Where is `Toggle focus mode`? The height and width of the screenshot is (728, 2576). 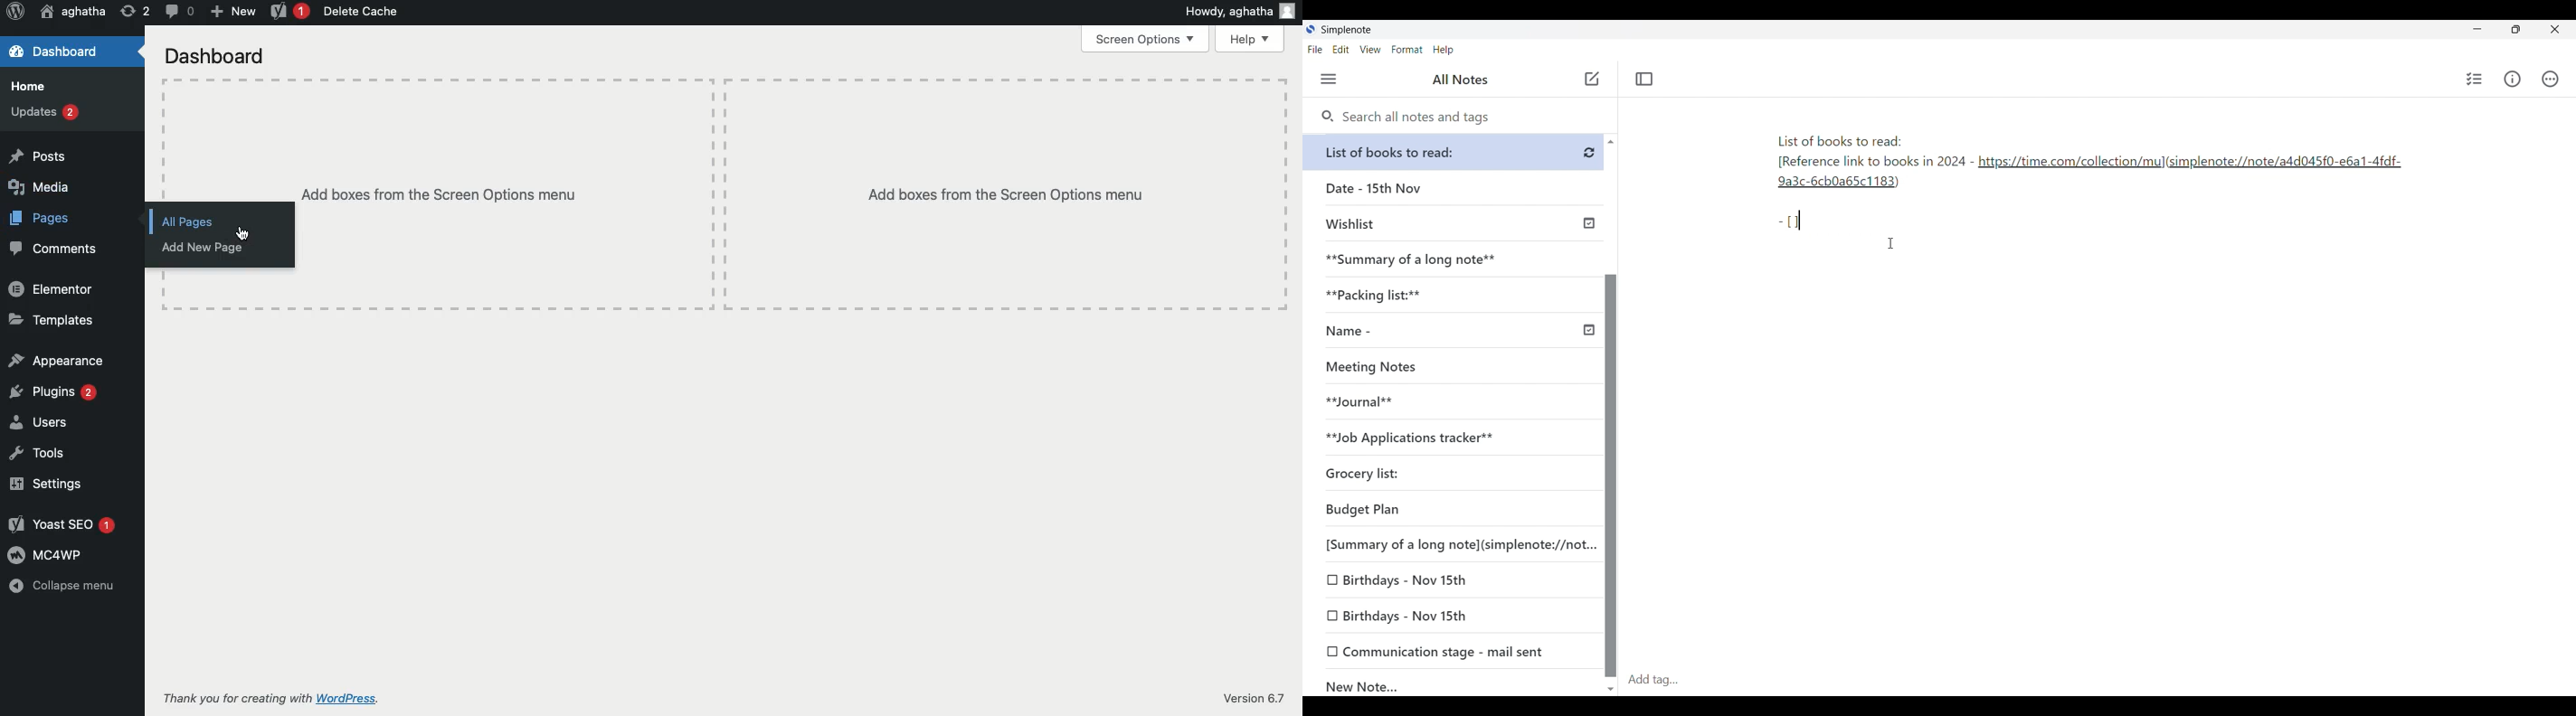 Toggle focus mode is located at coordinates (1644, 79).